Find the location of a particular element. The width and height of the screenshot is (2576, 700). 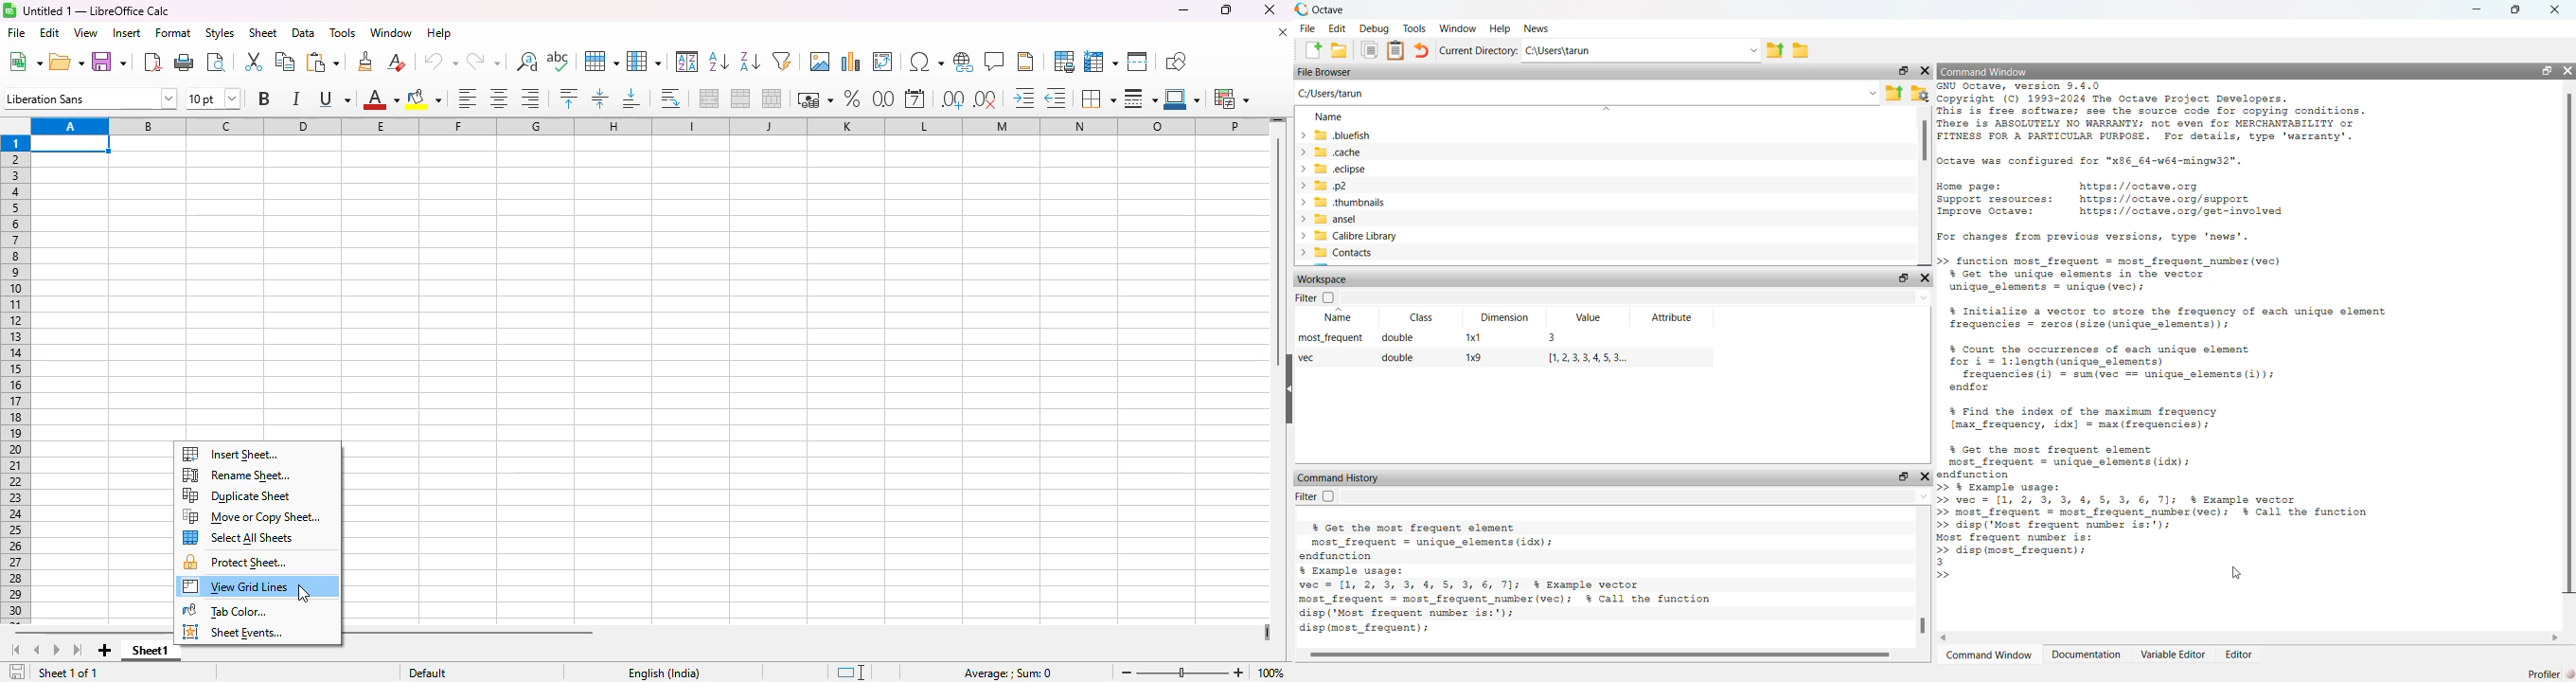

tools is located at coordinates (344, 32).